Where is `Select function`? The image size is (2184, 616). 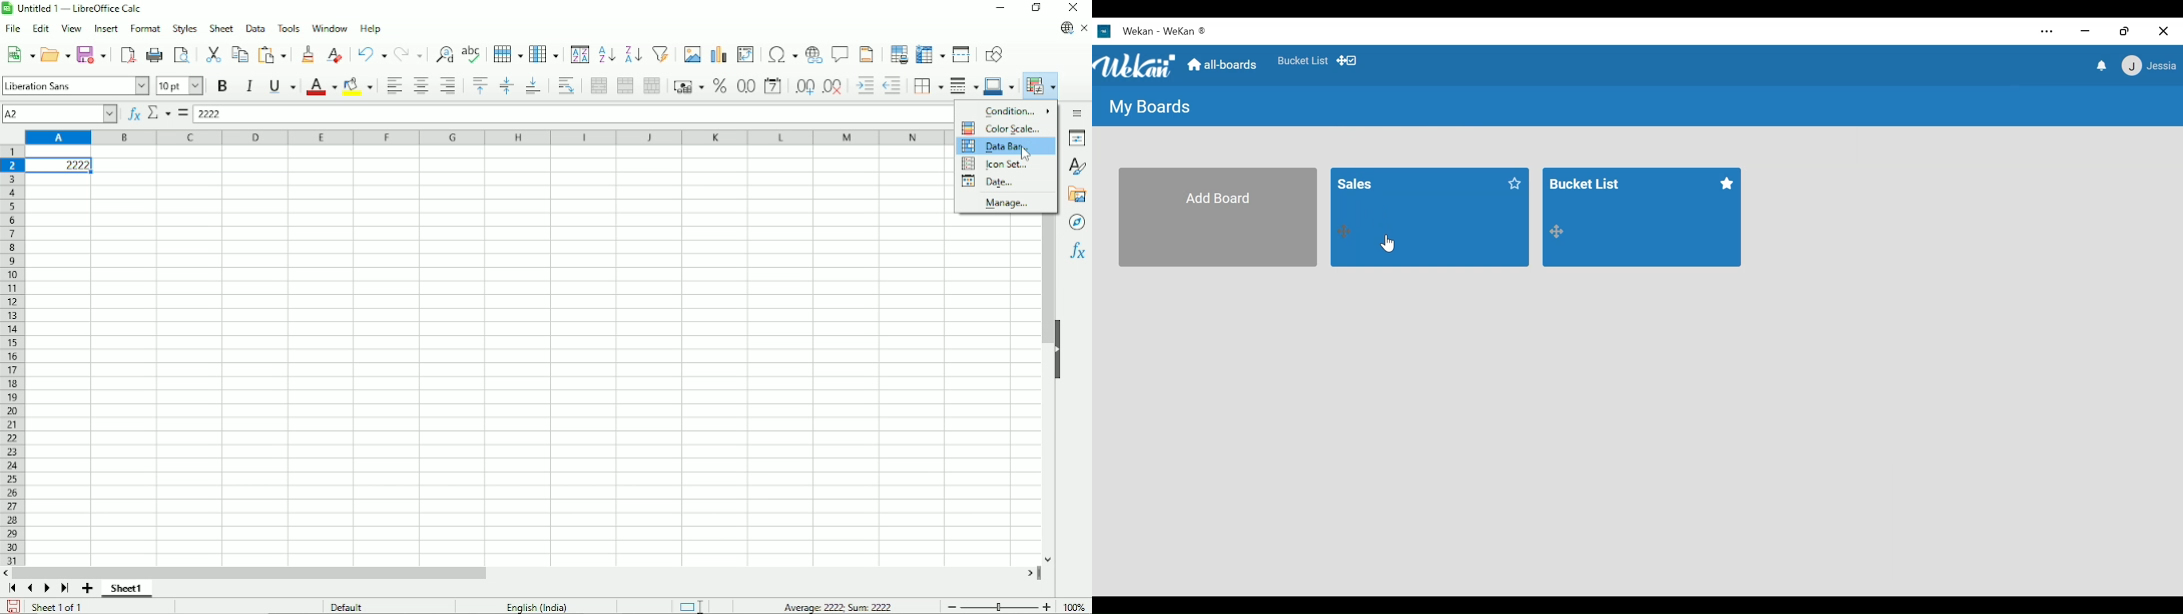
Select function is located at coordinates (159, 112).